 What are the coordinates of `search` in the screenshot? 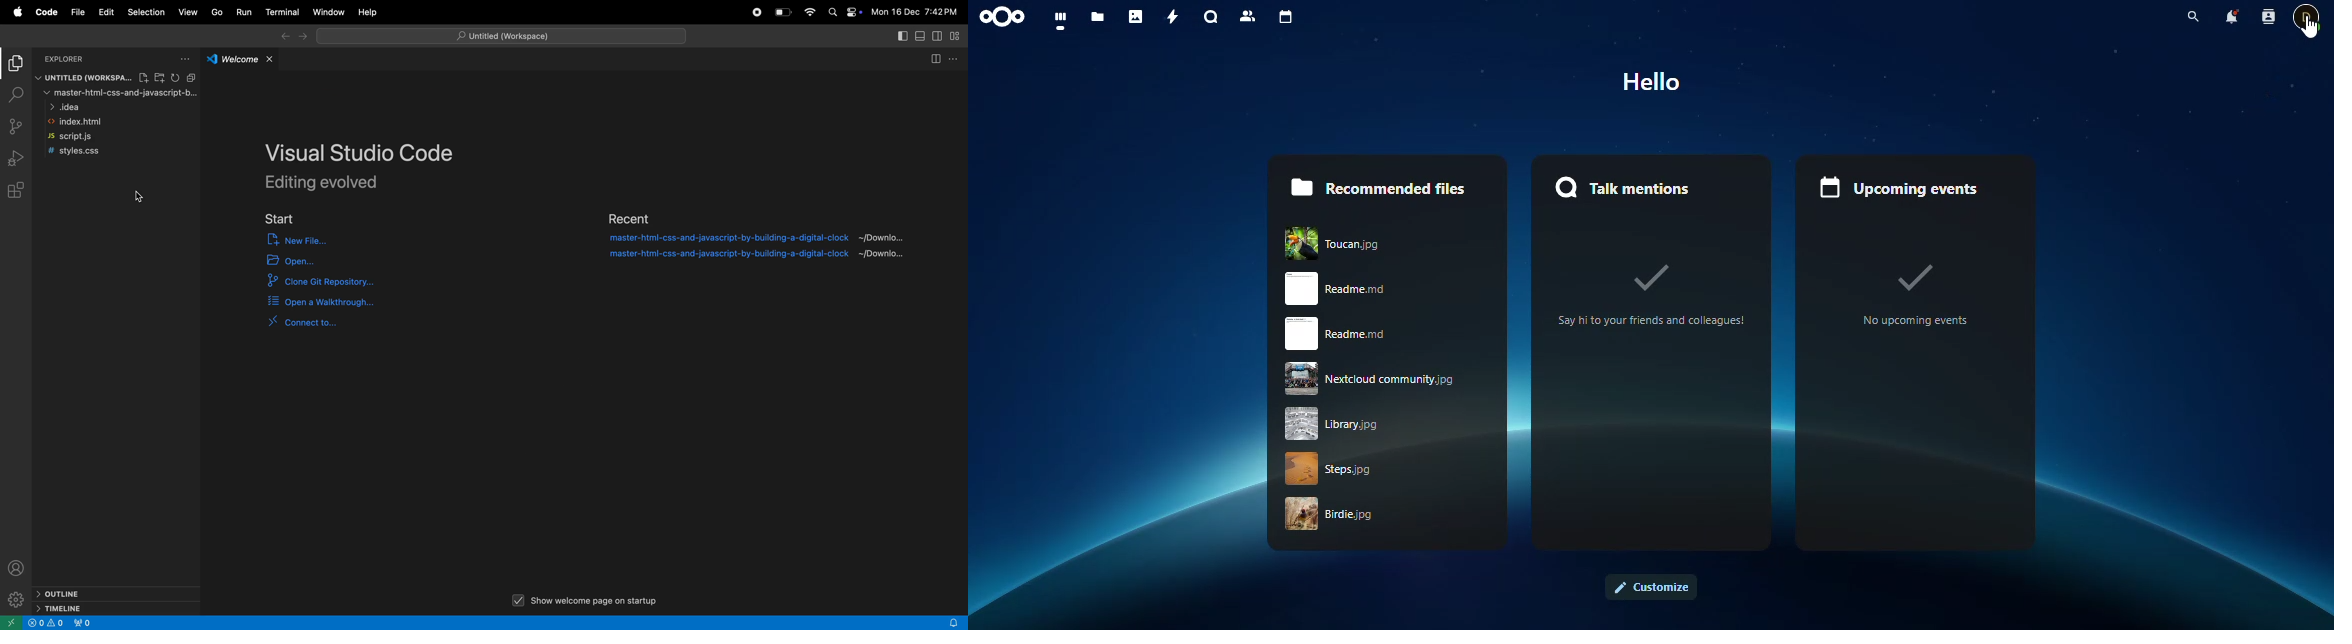 It's located at (2189, 17).